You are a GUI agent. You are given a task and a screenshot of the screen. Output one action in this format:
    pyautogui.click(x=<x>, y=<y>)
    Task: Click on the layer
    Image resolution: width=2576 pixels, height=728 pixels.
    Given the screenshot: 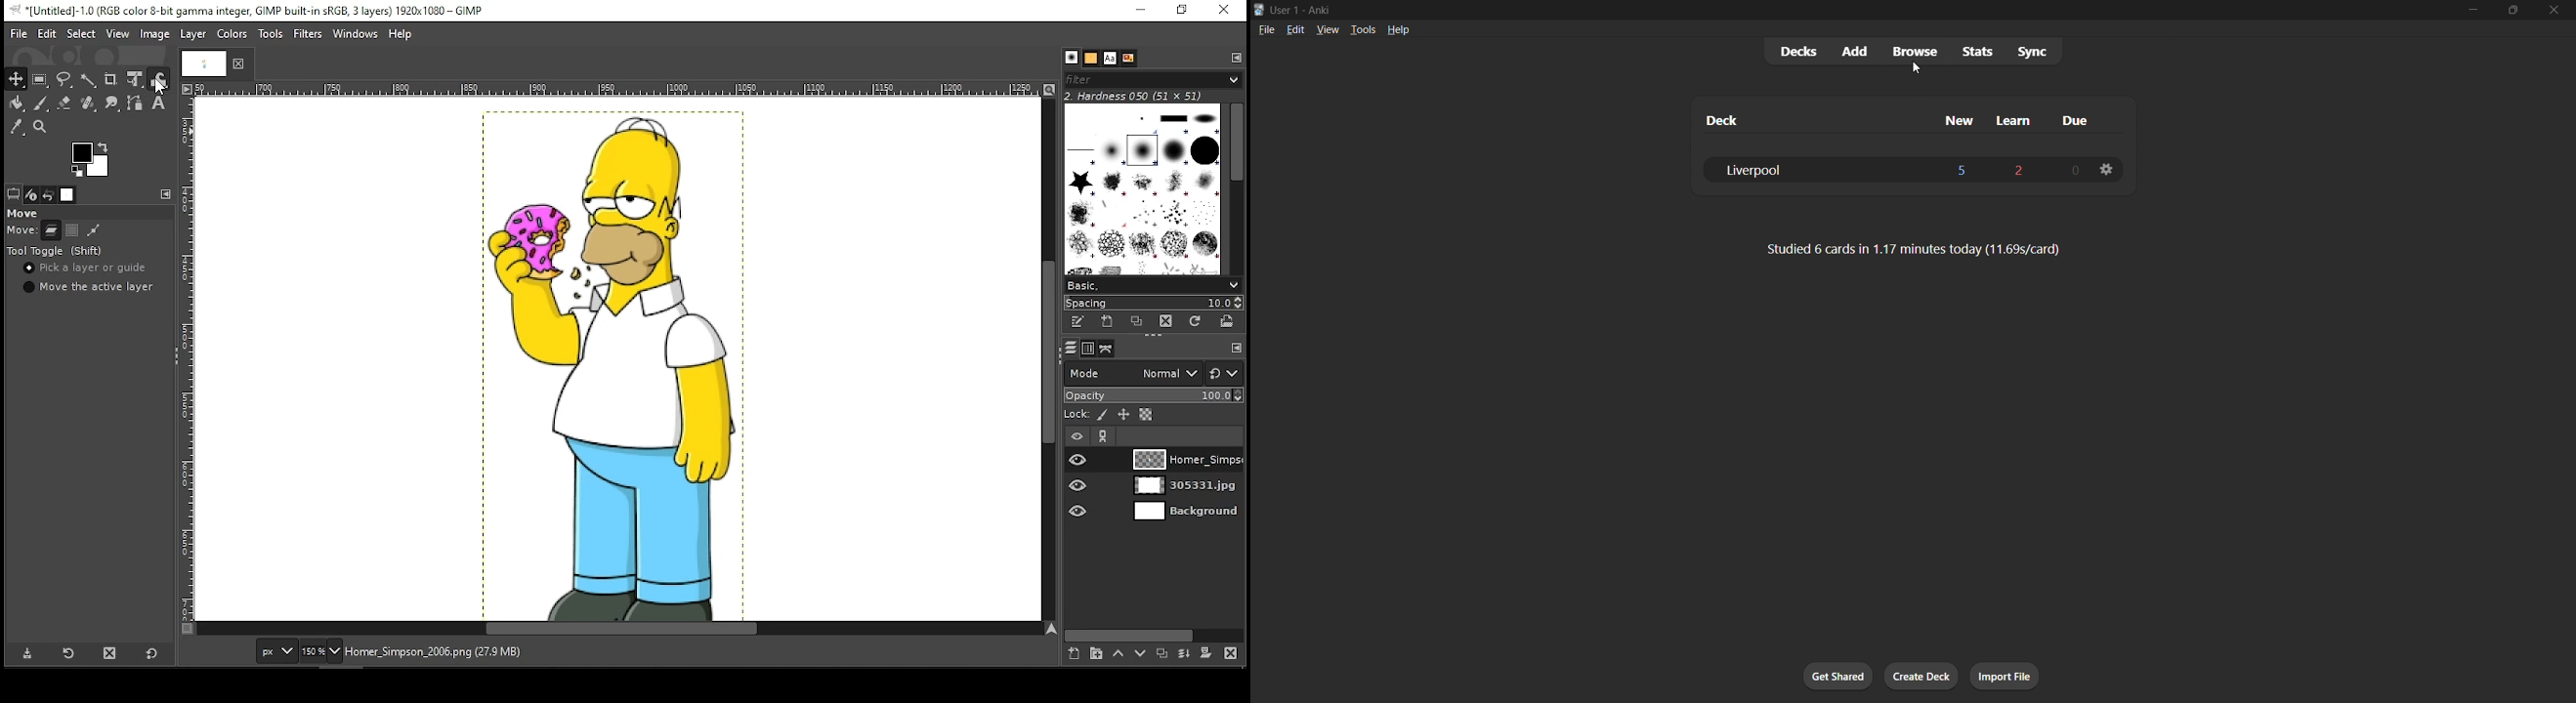 What is the action you would take?
    pyautogui.click(x=192, y=34)
    